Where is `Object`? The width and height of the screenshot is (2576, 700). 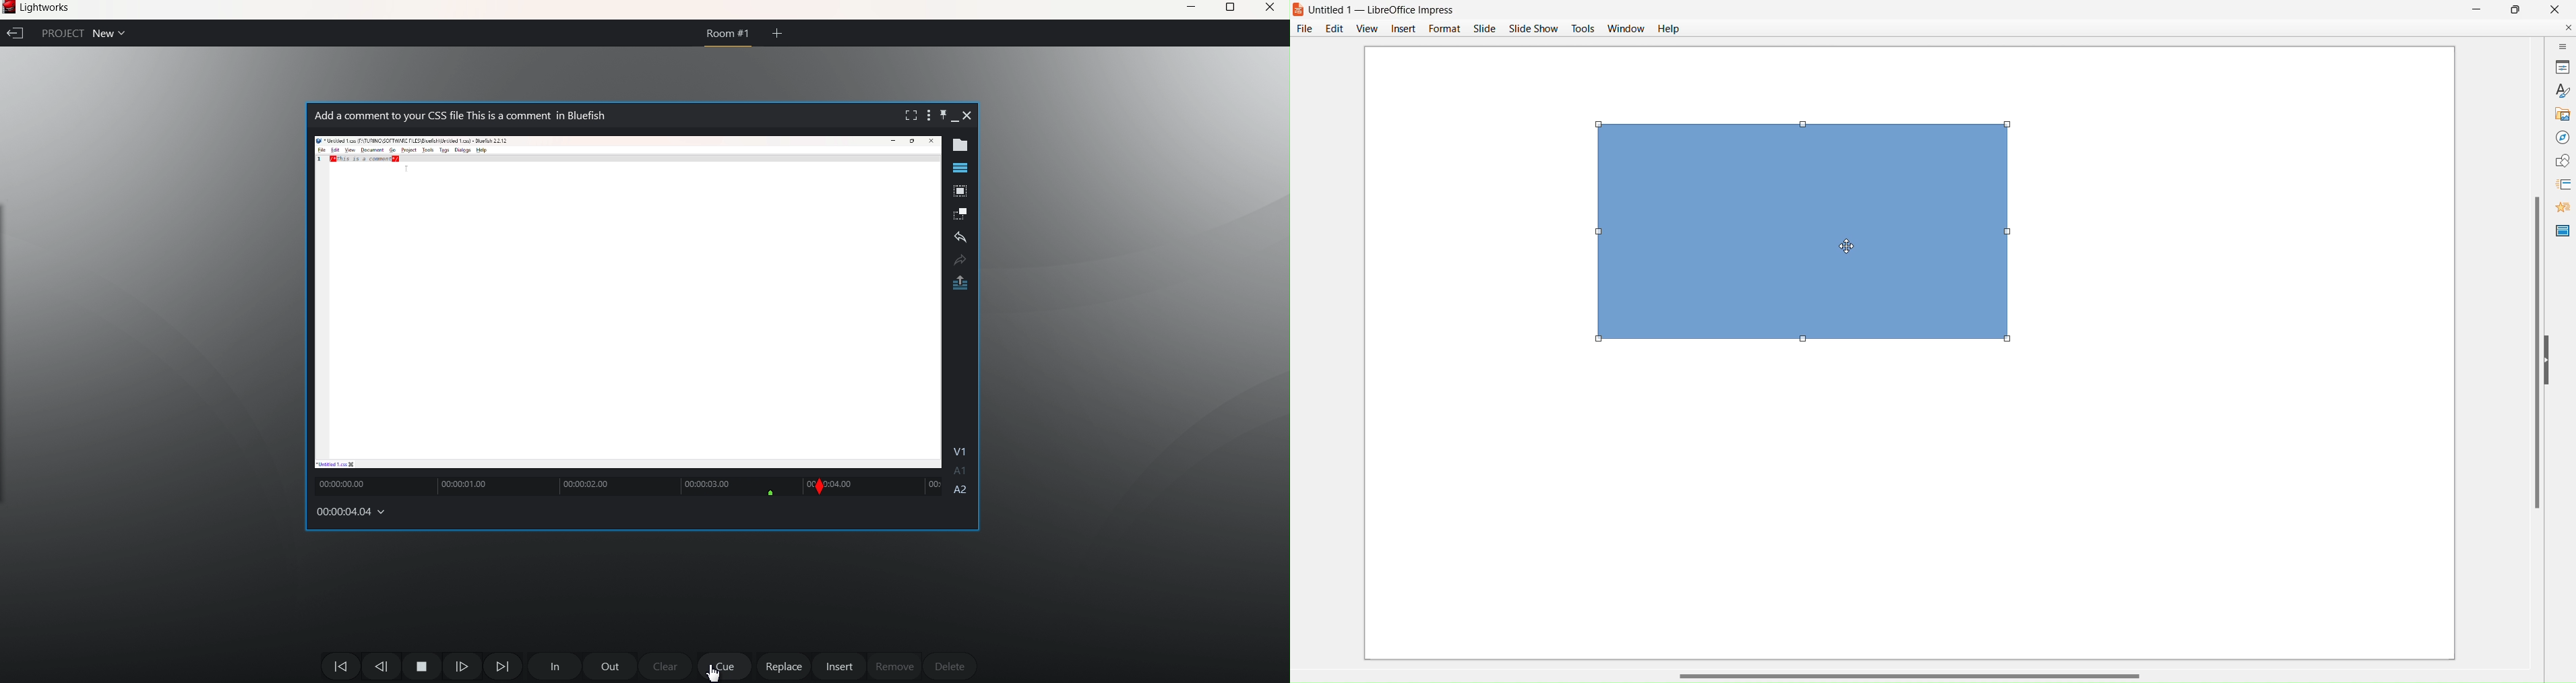 Object is located at coordinates (1804, 233).